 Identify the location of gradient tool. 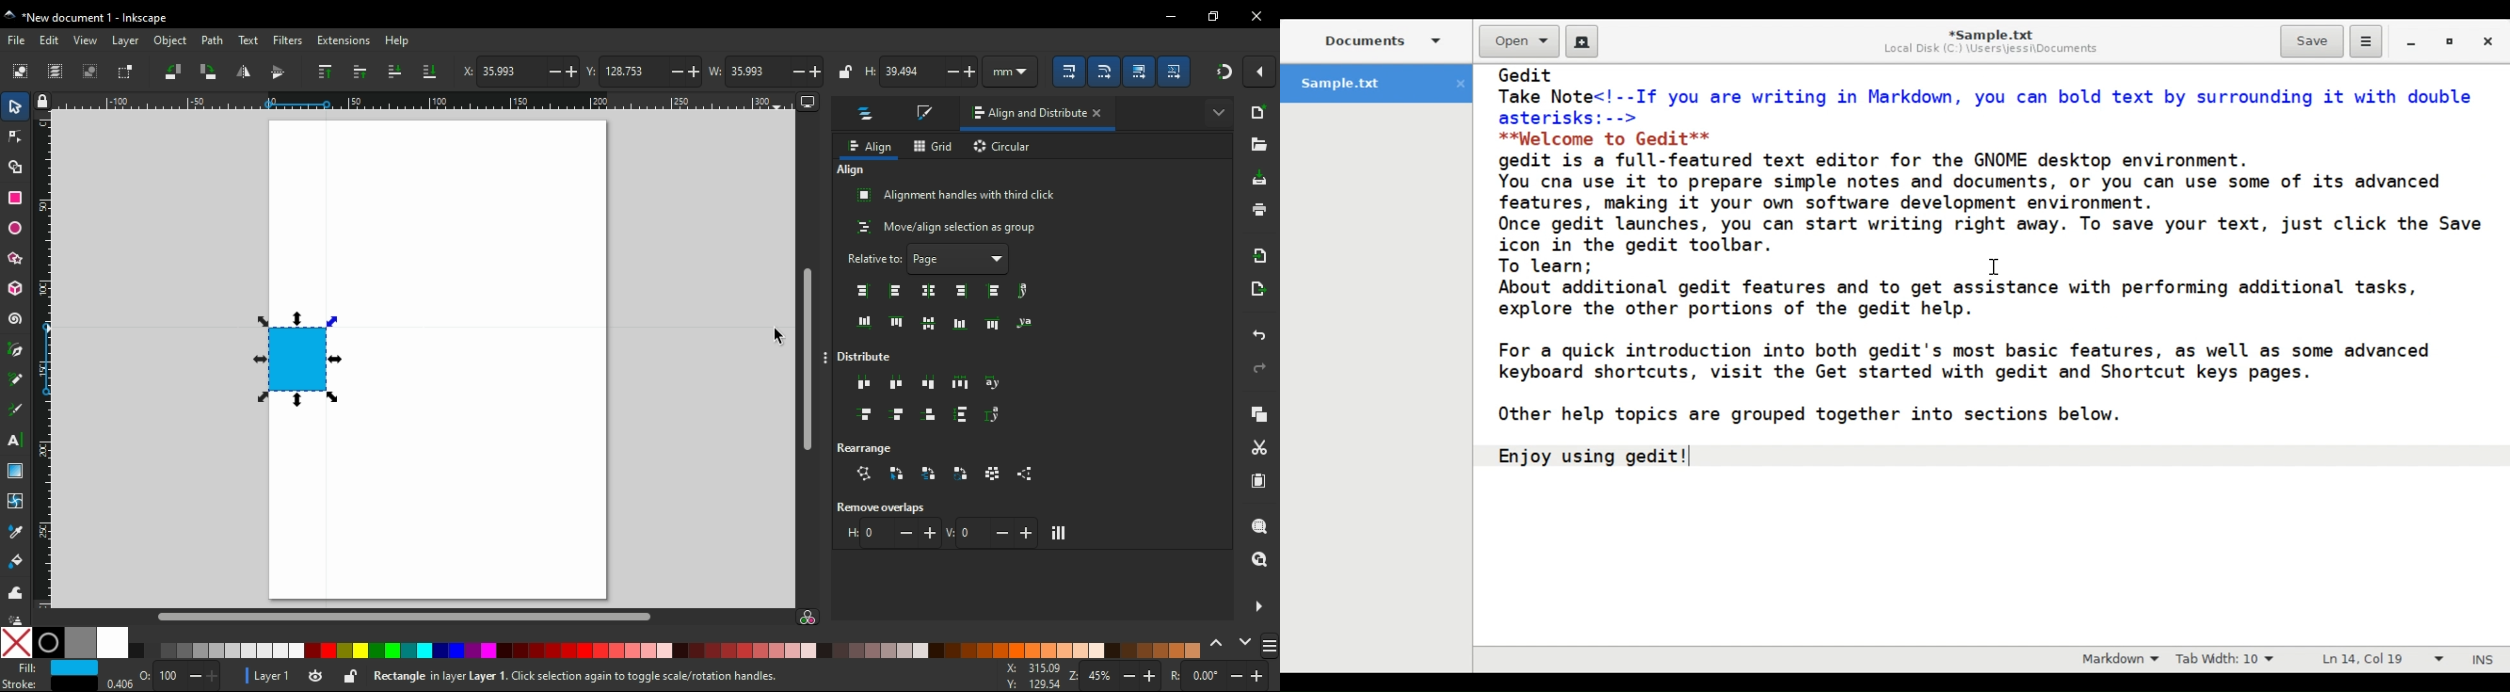
(17, 471).